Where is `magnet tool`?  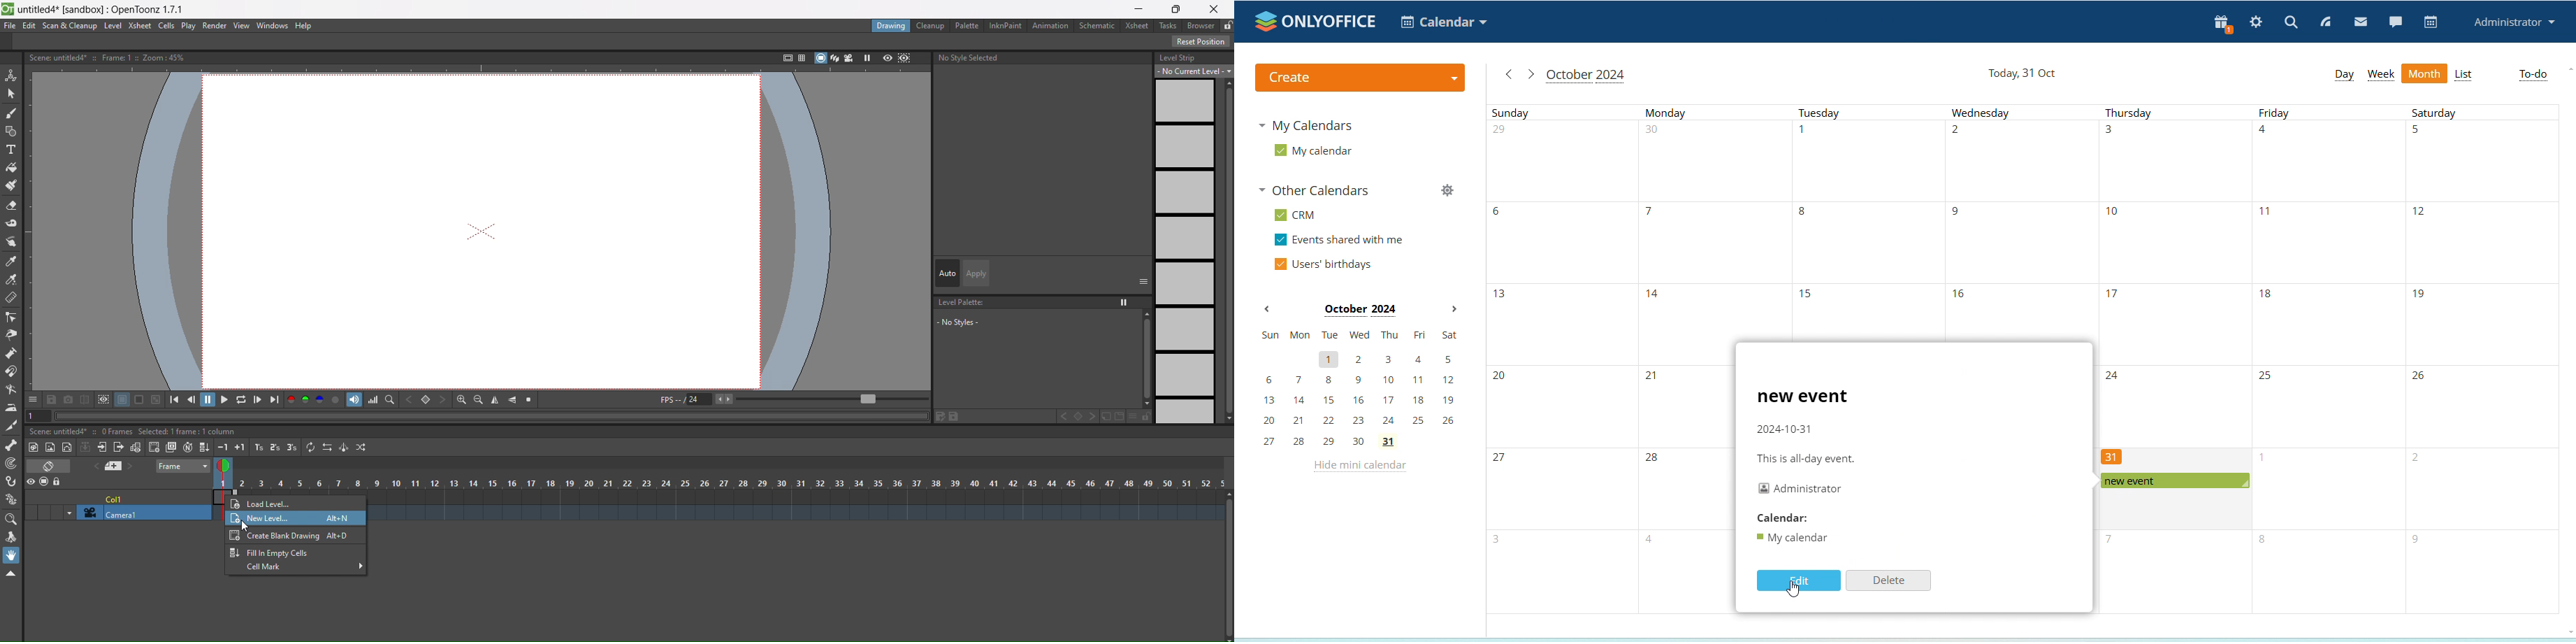 magnet tool is located at coordinates (12, 371).